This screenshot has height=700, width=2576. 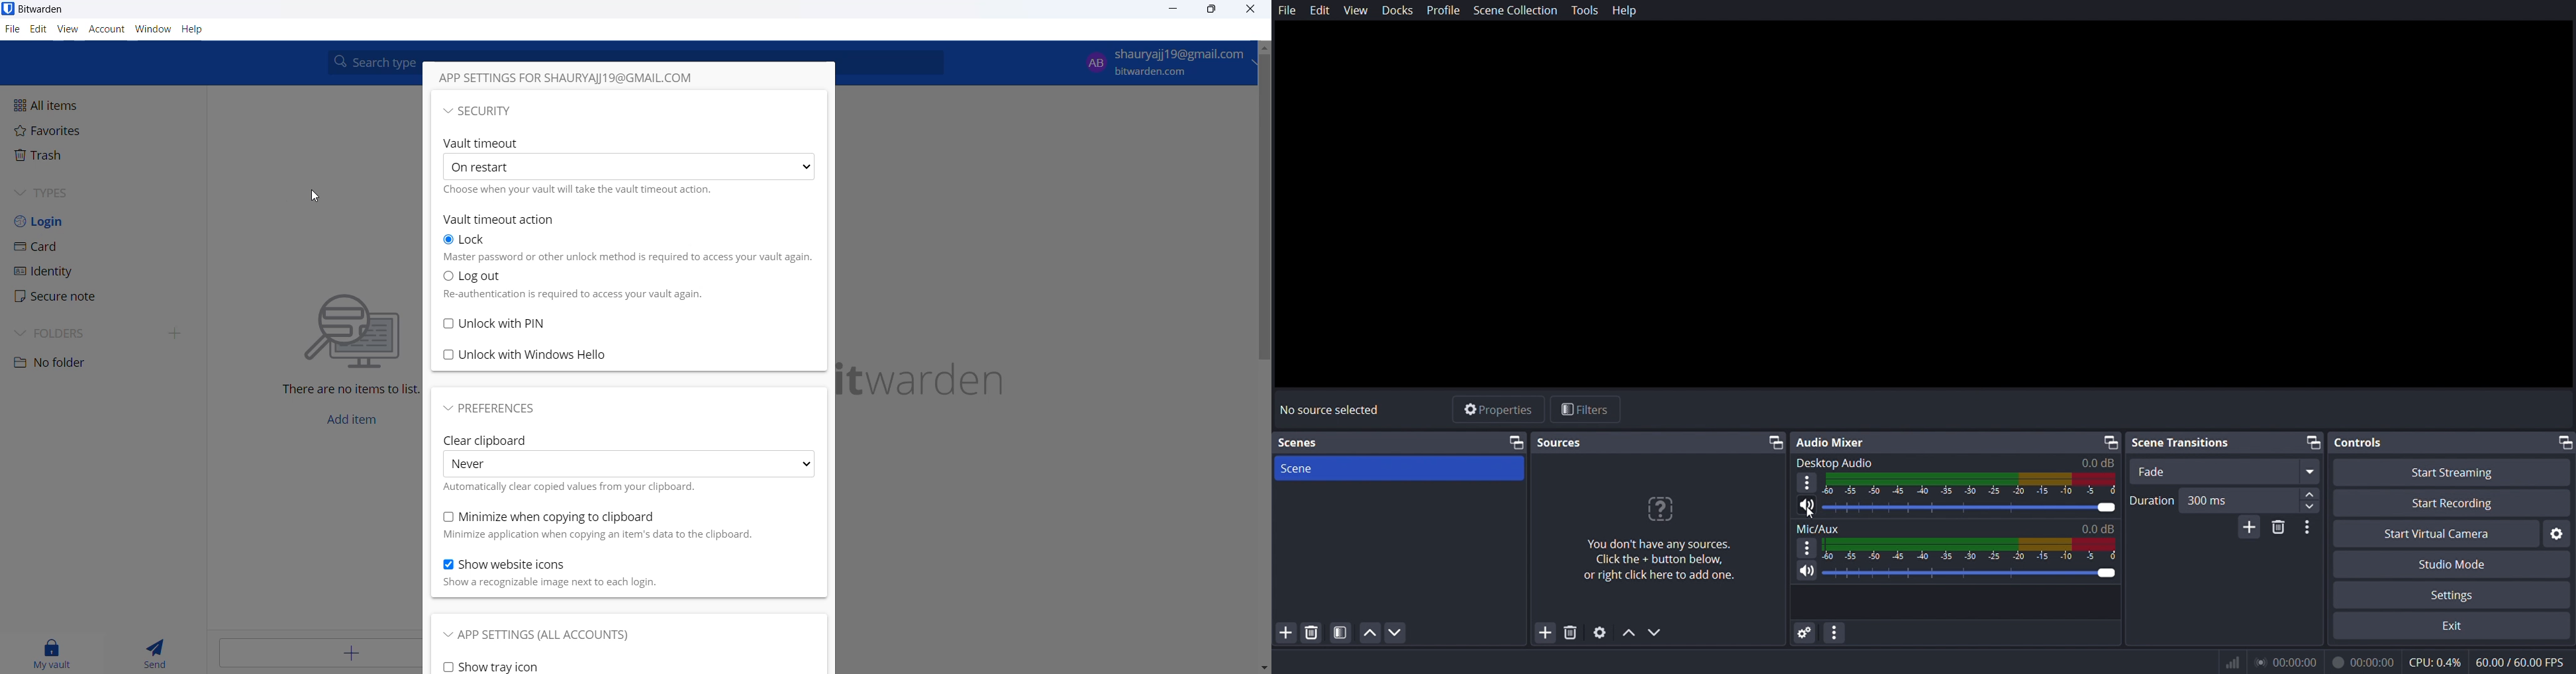 What do you see at coordinates (1808, 512) in the screenshot?
I see `cursor` at bounding box center [1808, 512].